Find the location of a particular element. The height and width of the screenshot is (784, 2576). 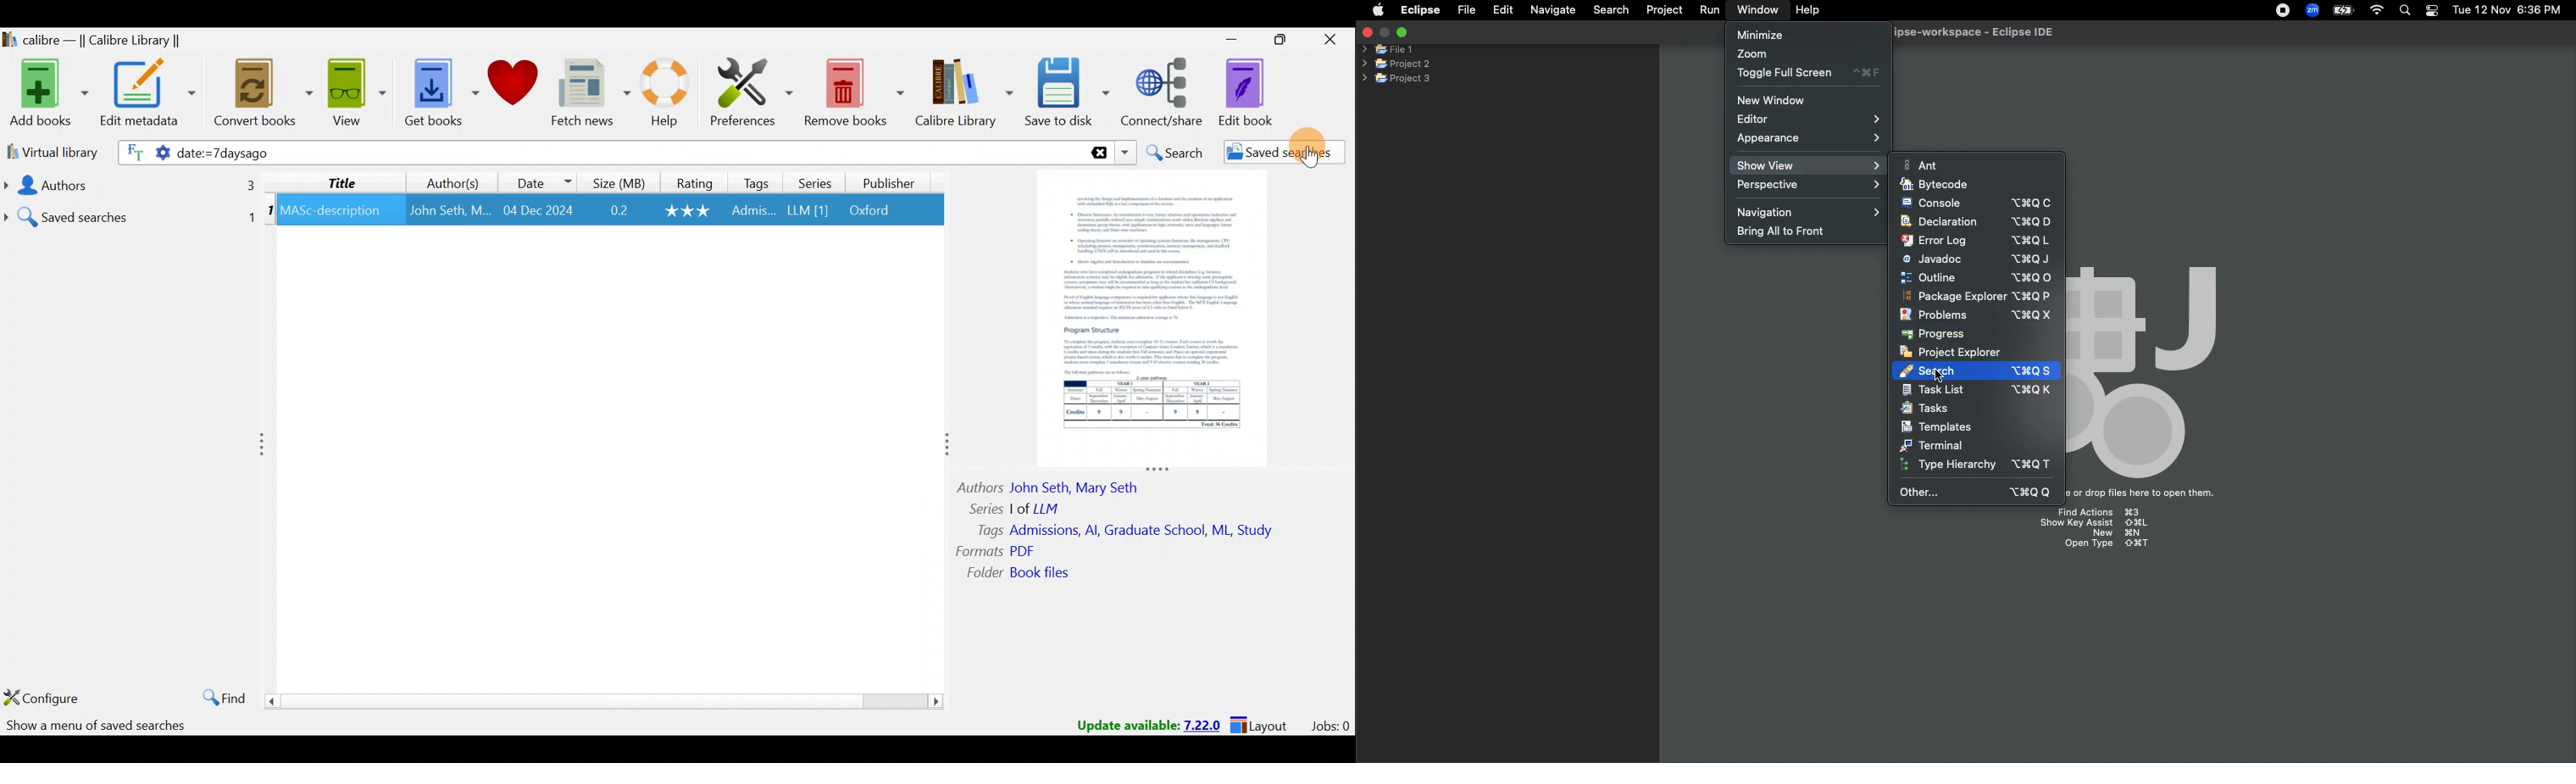

Recording is located at coordinates (2284, 12).